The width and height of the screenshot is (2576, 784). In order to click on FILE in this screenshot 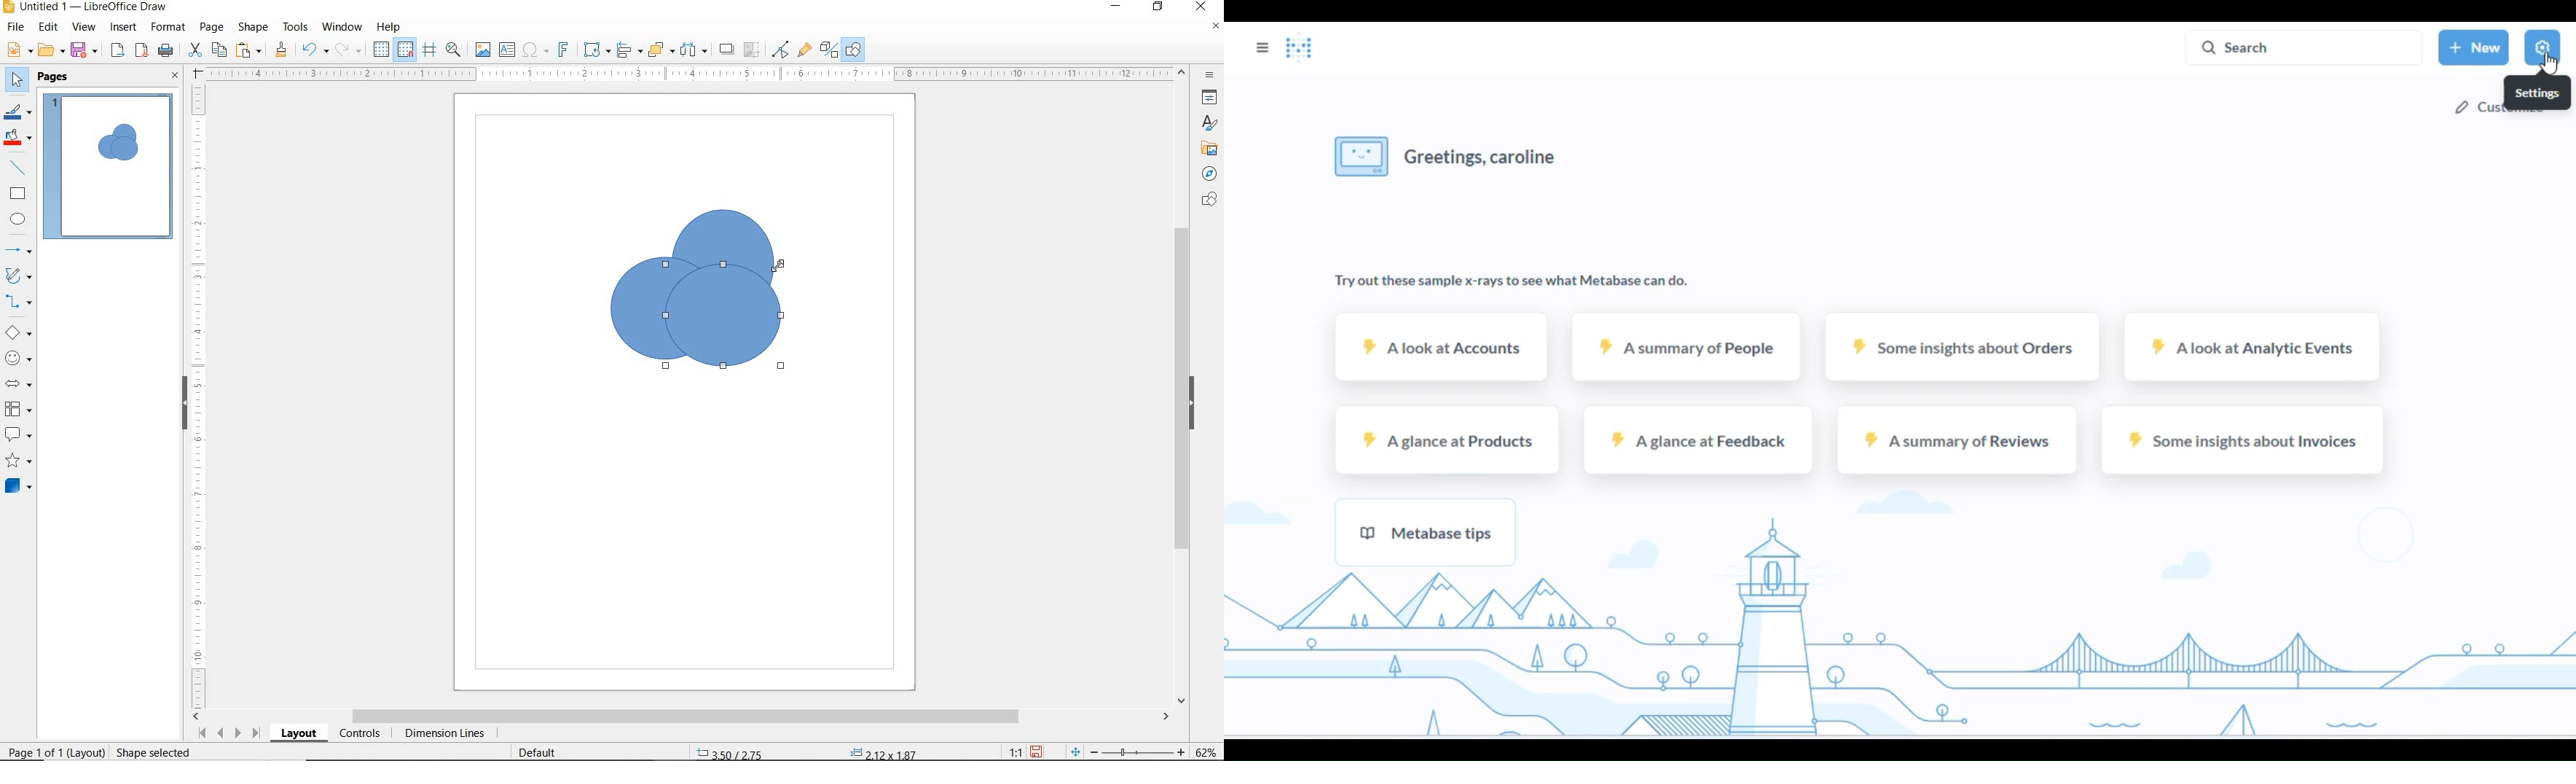, I will do `click(17, 29)`.